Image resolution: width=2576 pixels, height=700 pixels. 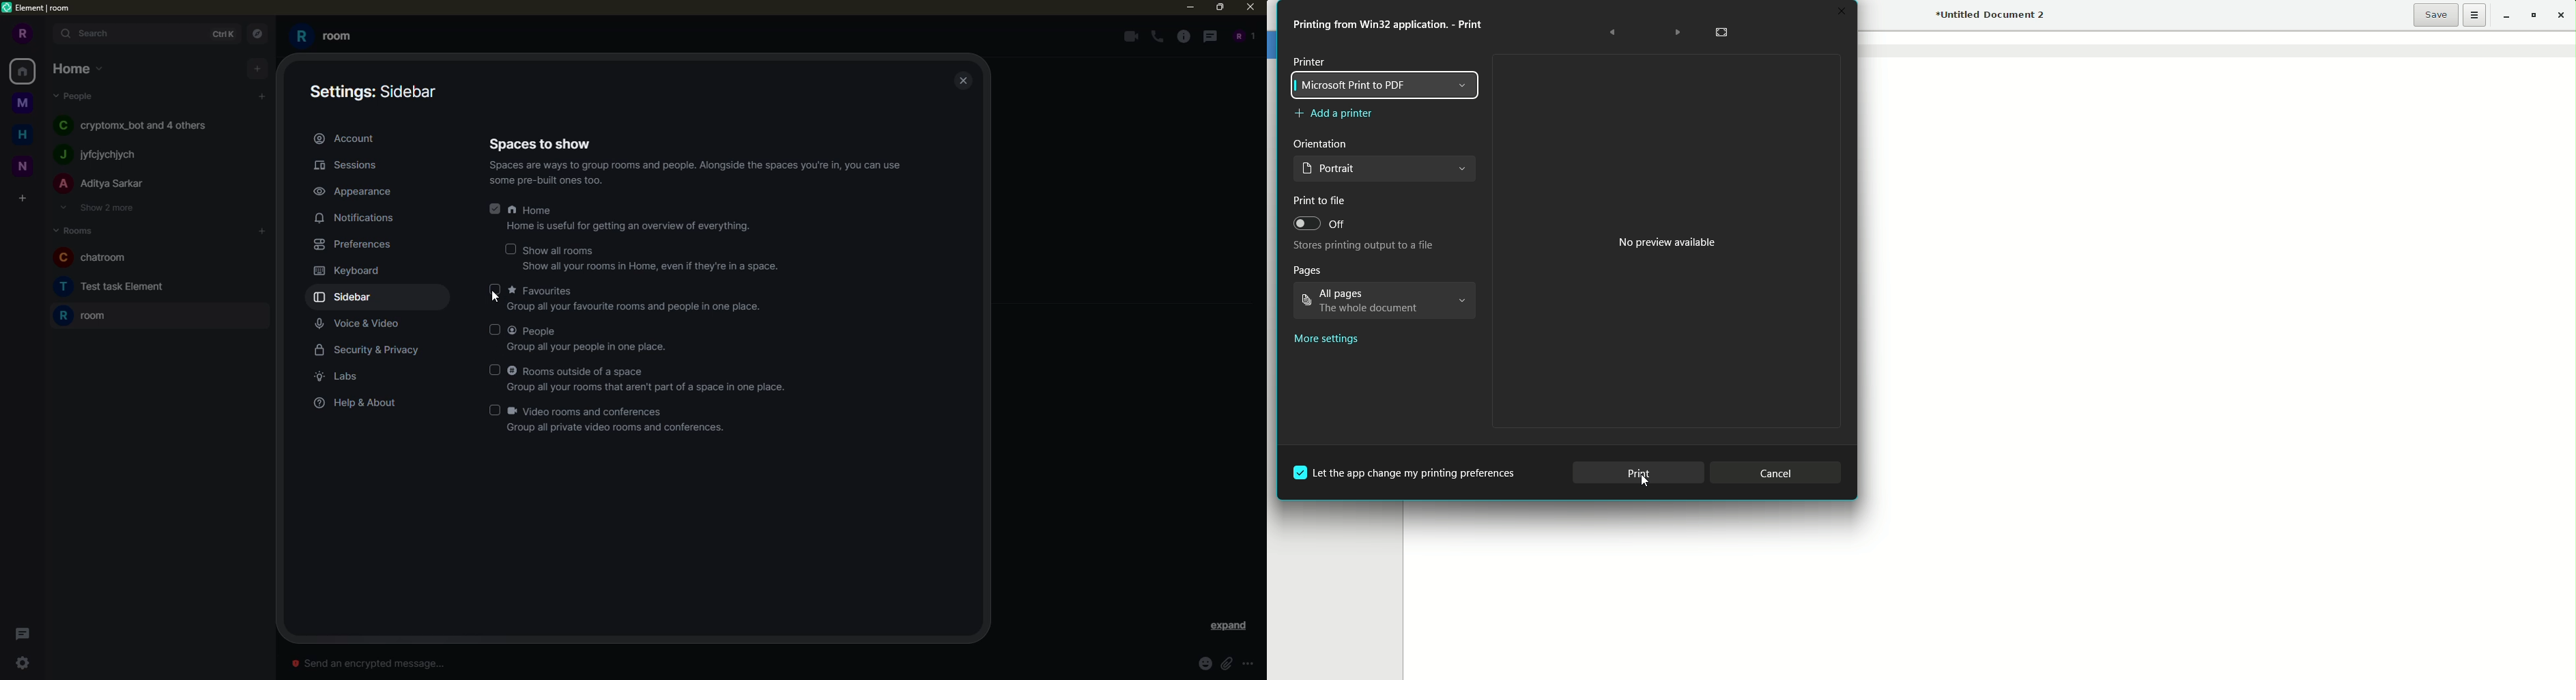 What do you see at coordinates (349, 271) in the screenshot?
I see `keyboard` at bounding box center [349, 271].